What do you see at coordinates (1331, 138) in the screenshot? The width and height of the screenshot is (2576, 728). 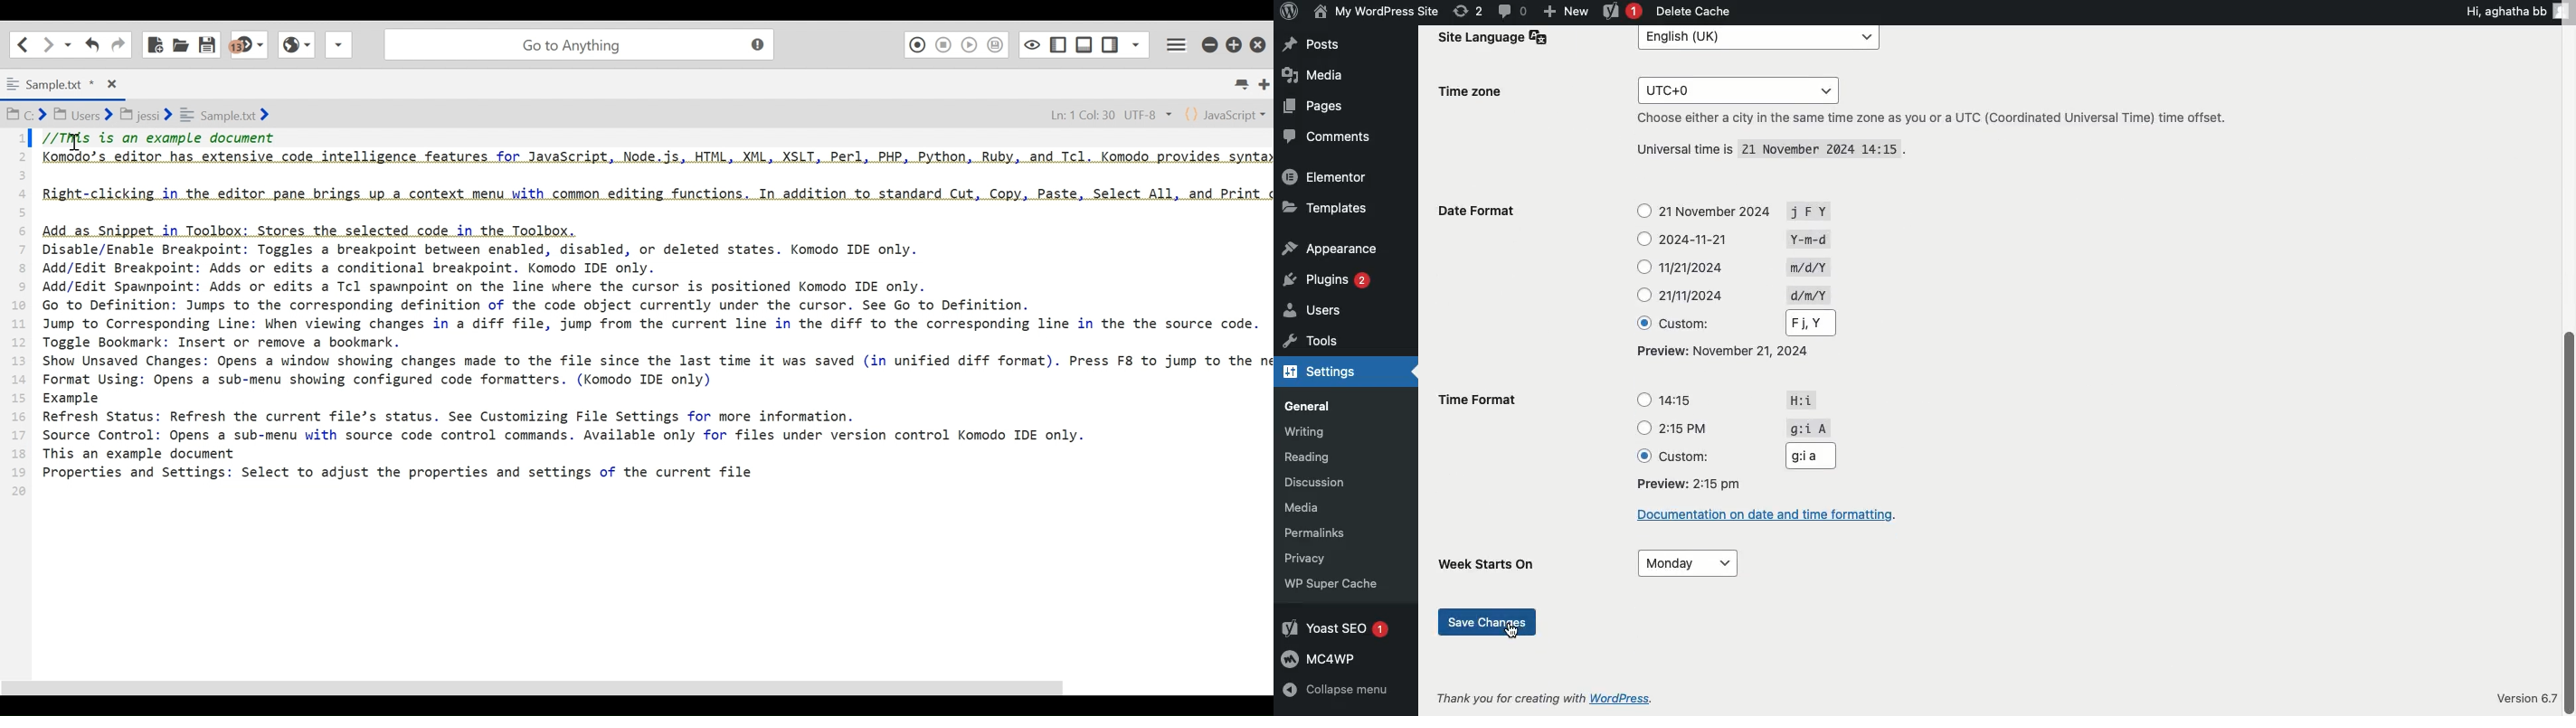 I see `Comment` at bounding box center [1331, 138].